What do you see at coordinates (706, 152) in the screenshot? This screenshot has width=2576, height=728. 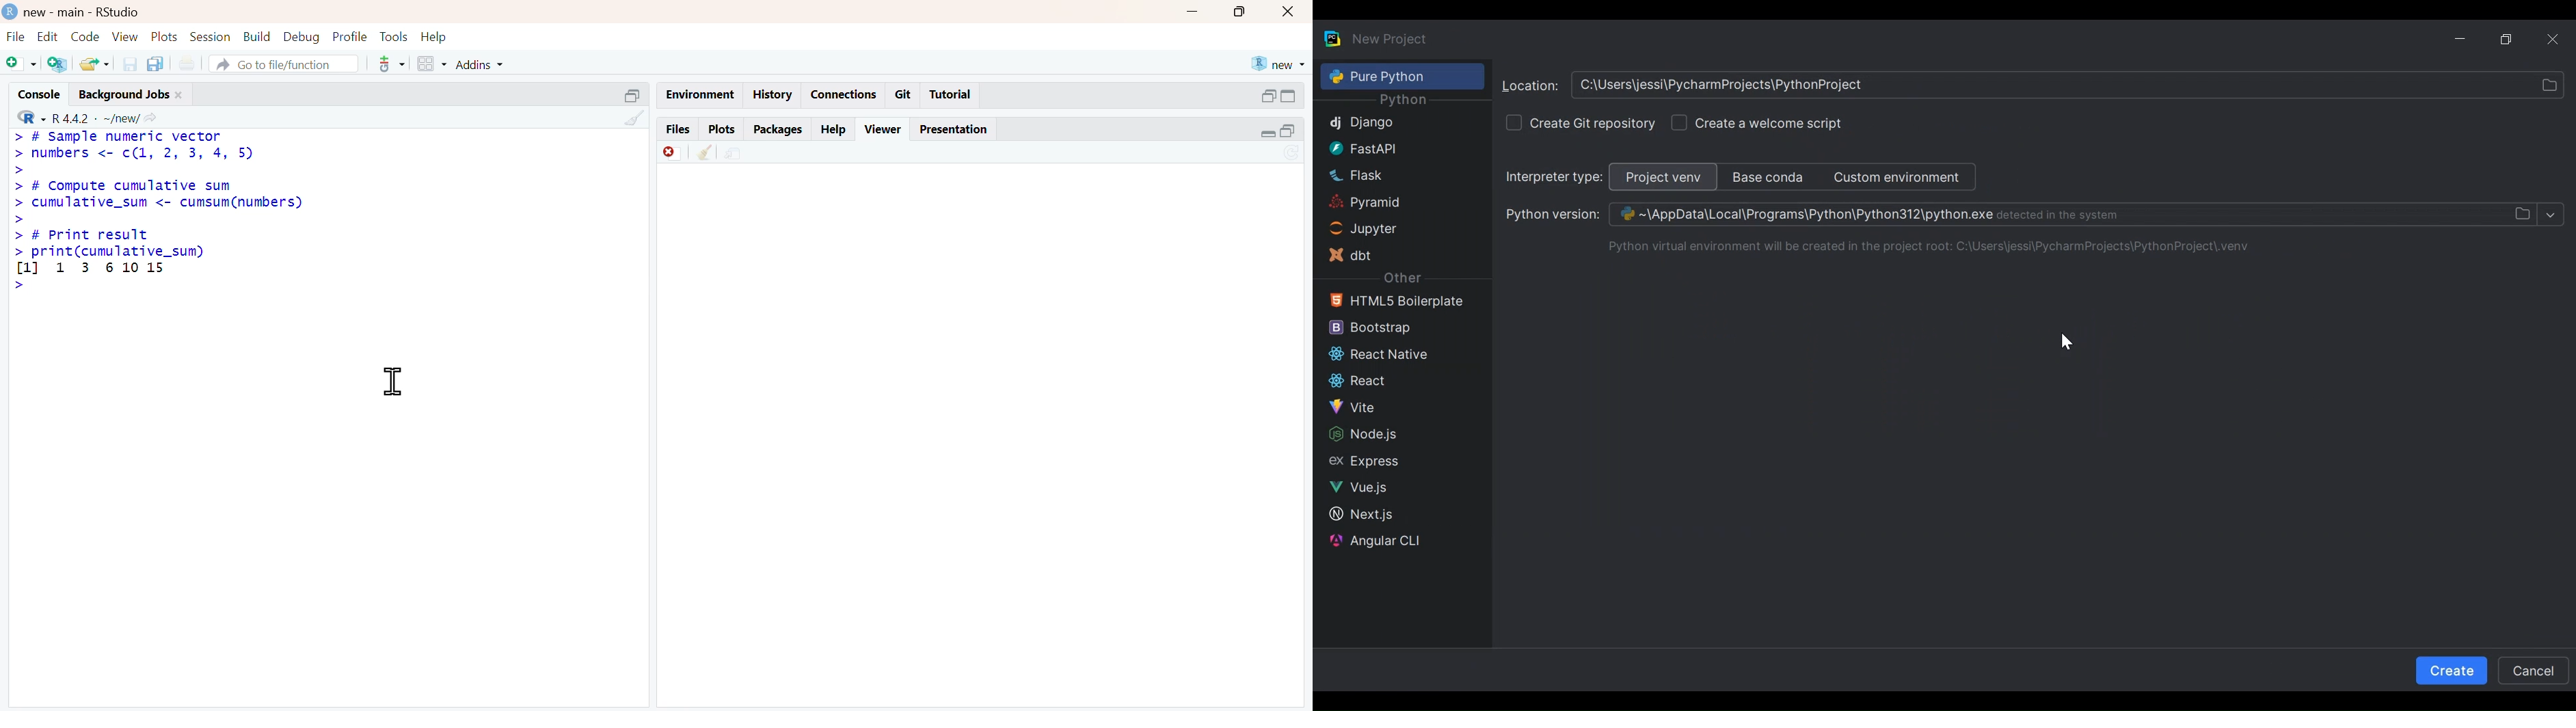 I see `clear console` at bounding box center [706, 152].